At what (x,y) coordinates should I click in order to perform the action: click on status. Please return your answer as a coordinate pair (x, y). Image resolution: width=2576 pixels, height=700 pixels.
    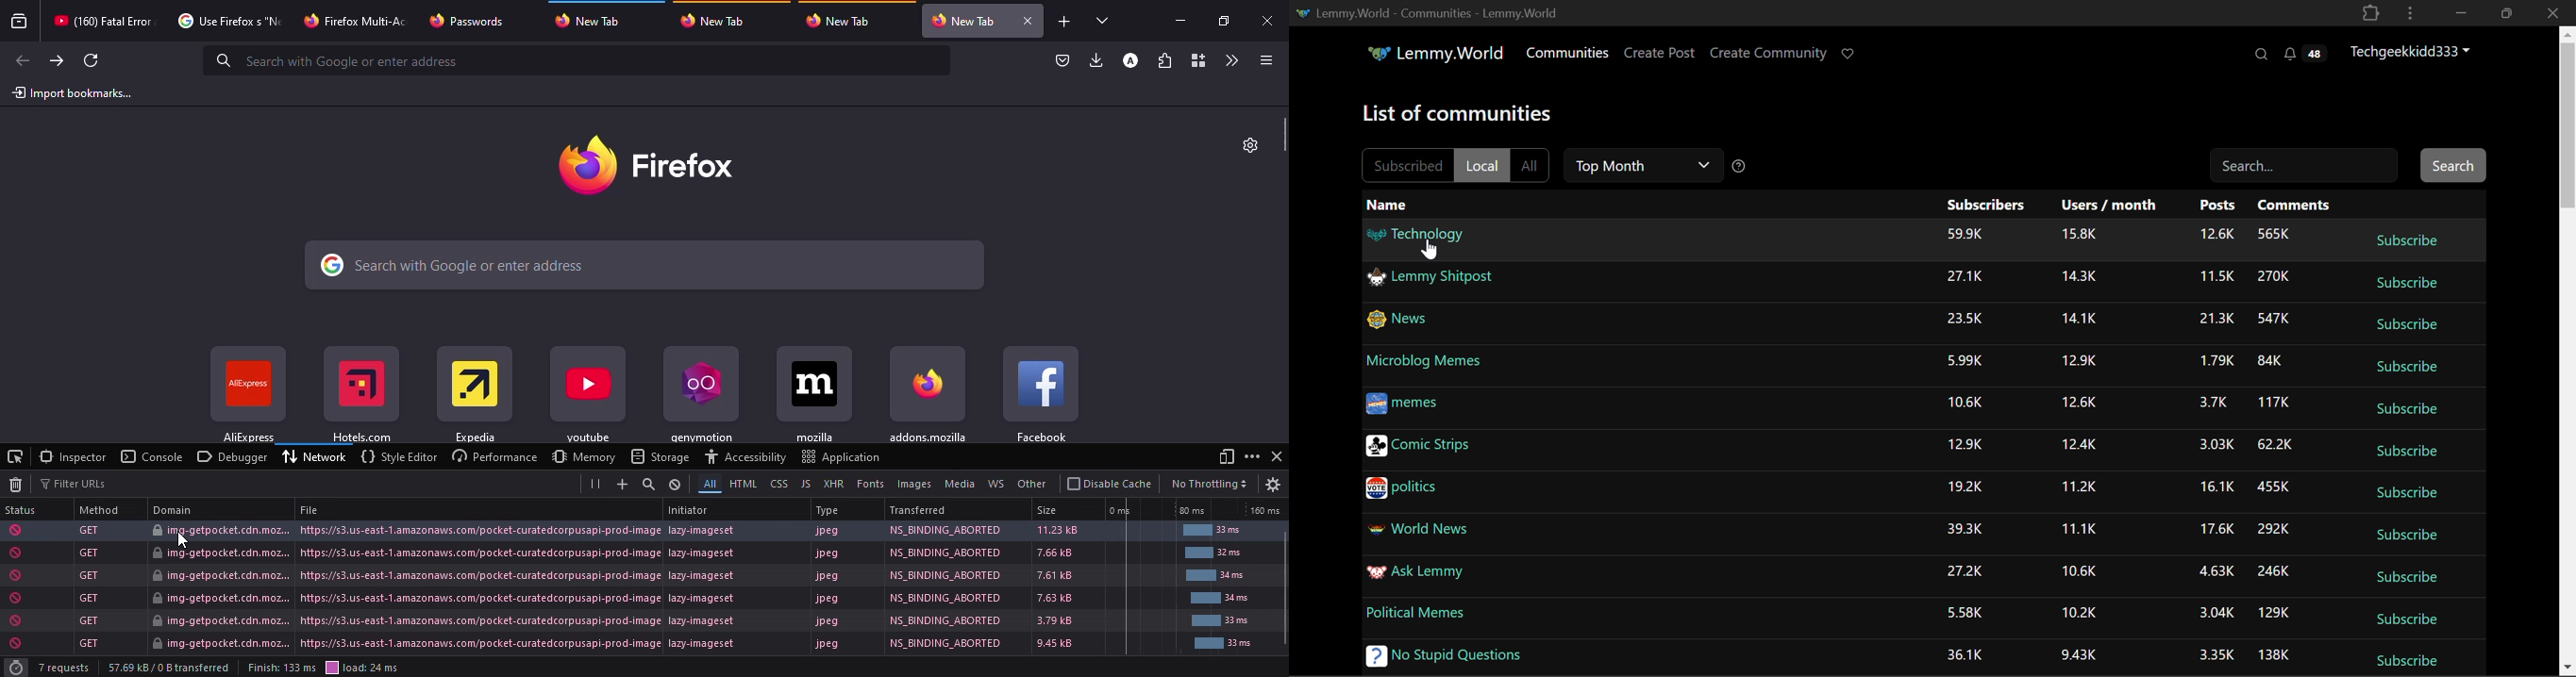
    Looking at the image, I should click on (629, 643).